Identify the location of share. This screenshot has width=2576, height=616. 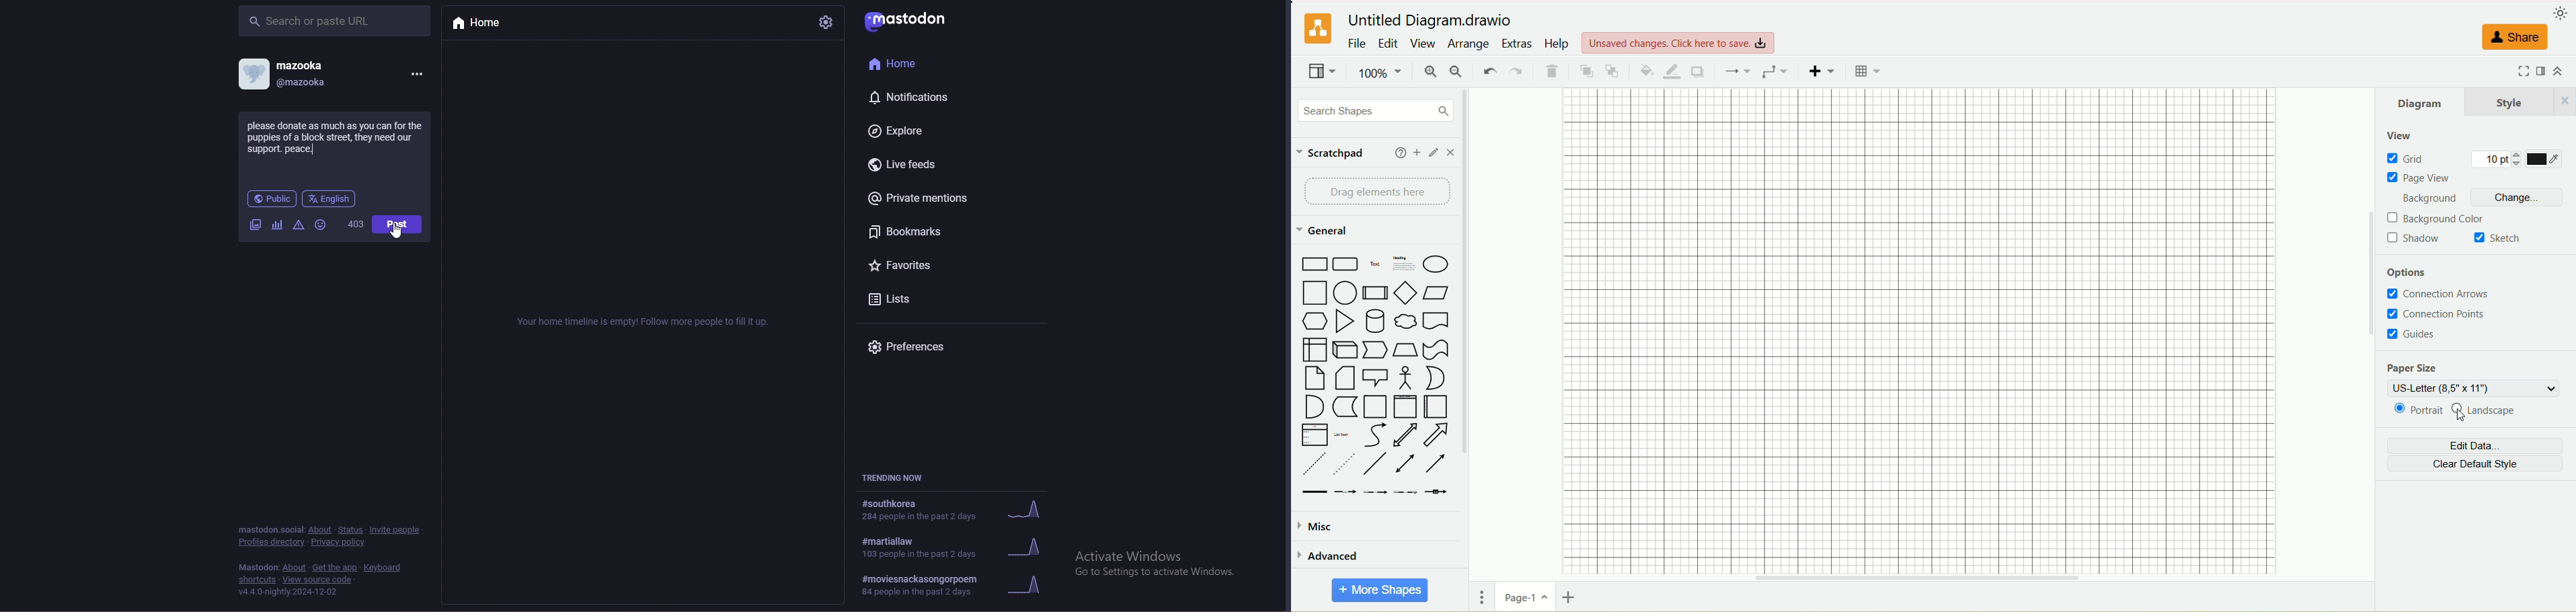
(2514, 37).